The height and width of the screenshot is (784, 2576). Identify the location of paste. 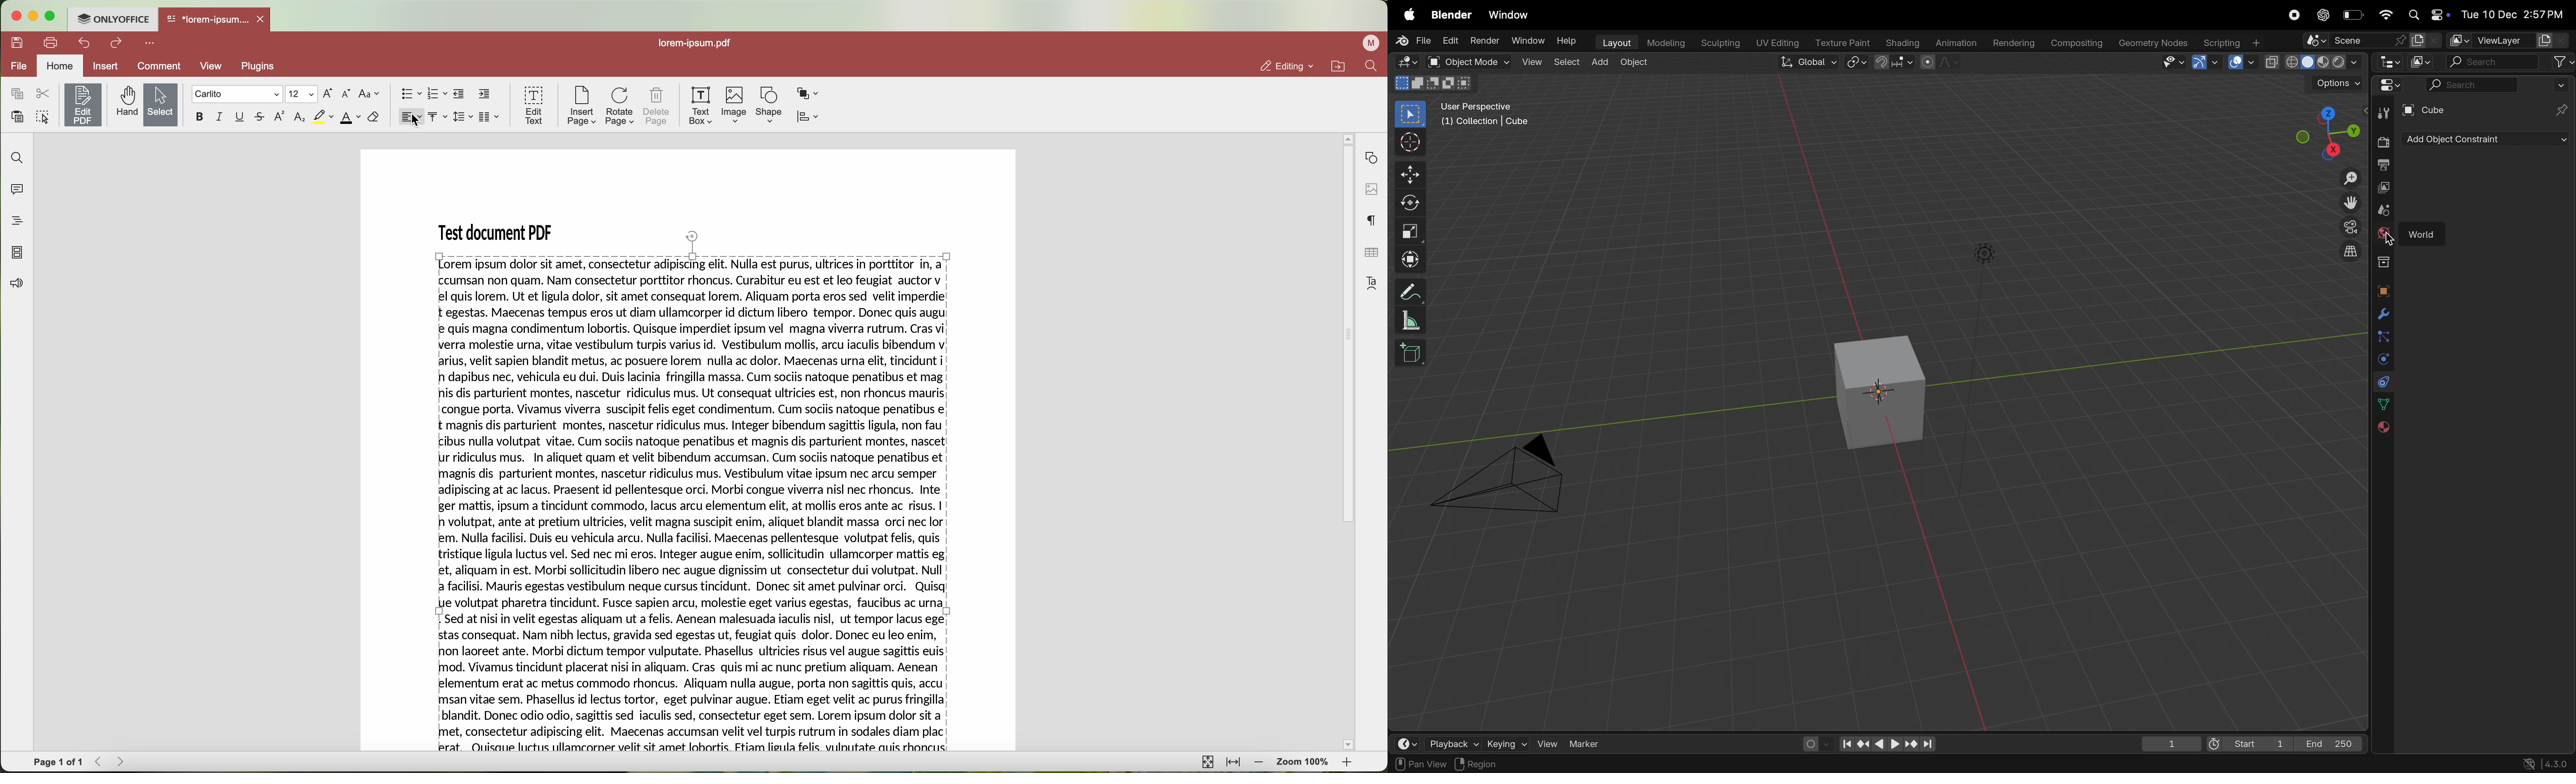
(18, 116).